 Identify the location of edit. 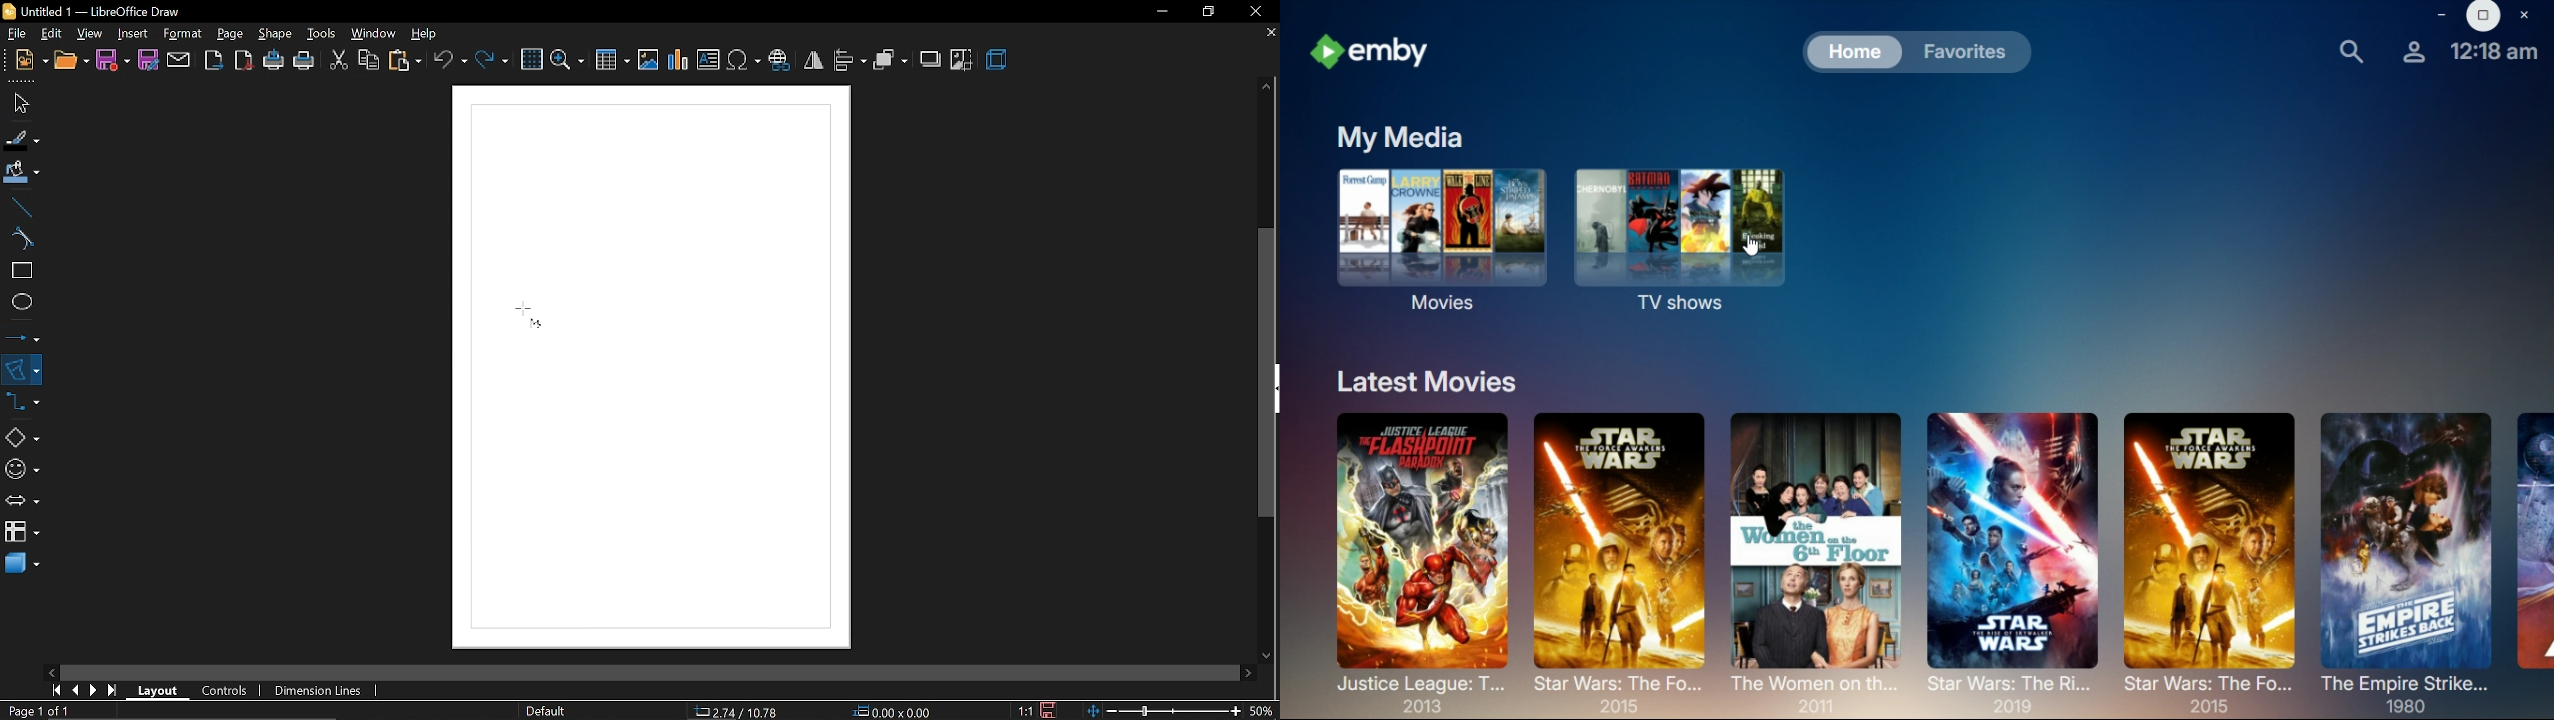
(54, 33).